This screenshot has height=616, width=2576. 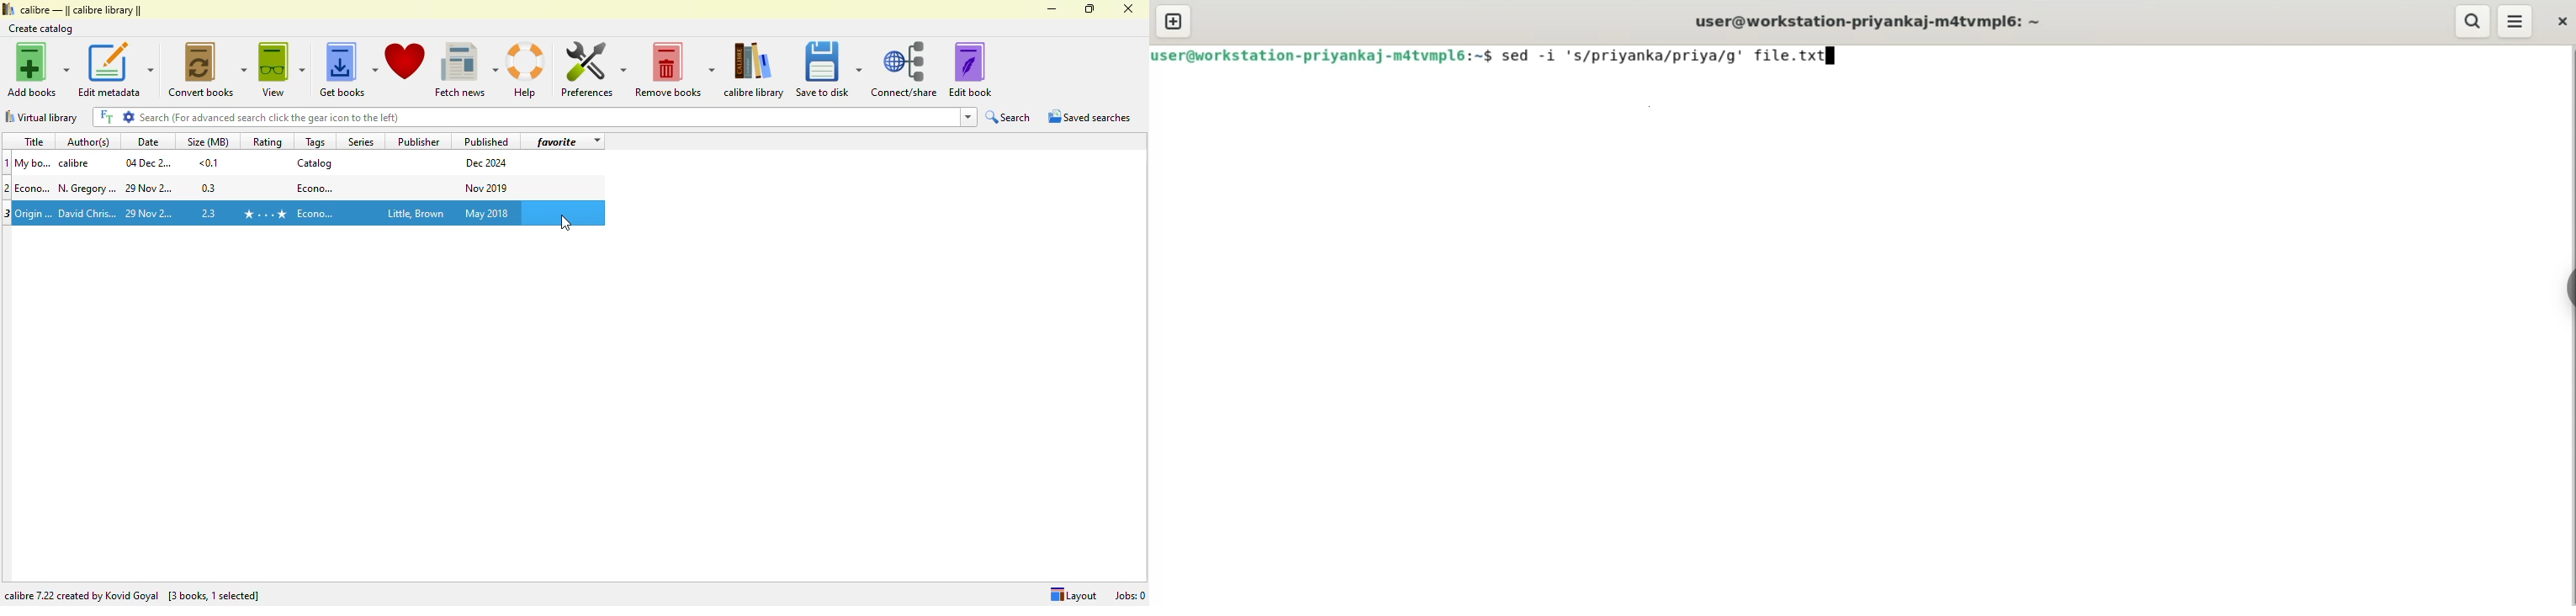 I want to click on calibre library, so click(x=82, y=9).